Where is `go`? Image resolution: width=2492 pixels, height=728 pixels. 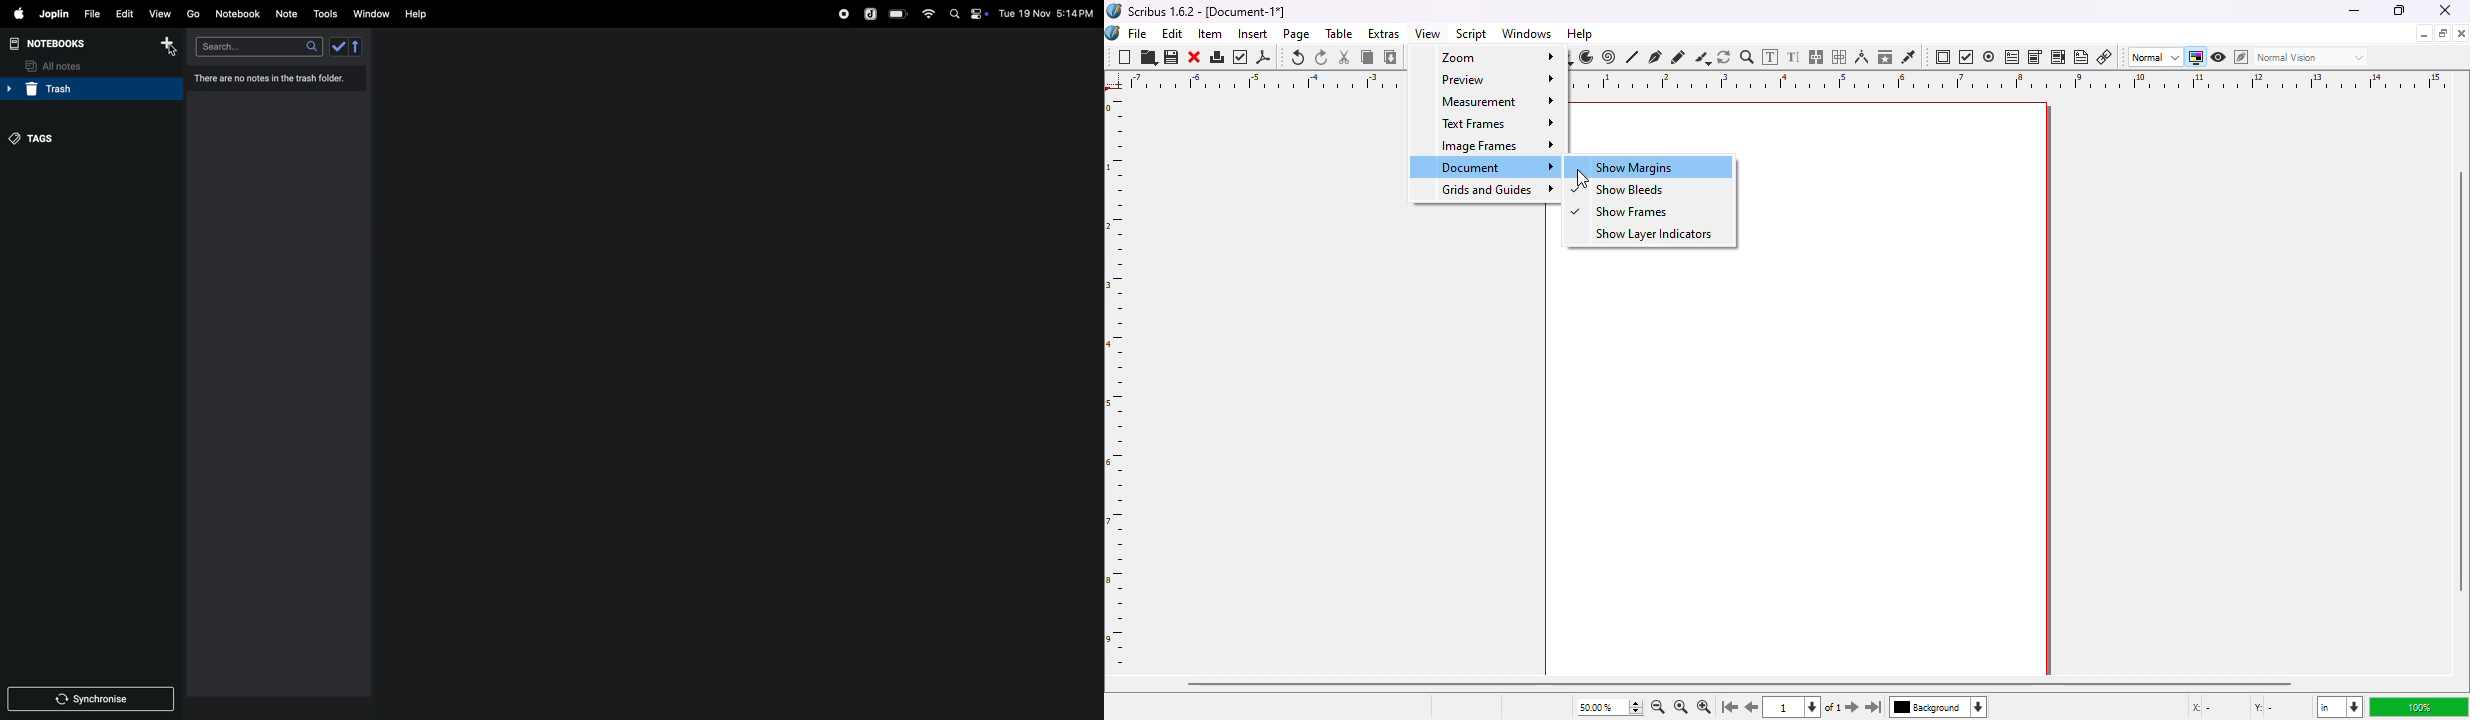 go is located at coordinates (193, 12).